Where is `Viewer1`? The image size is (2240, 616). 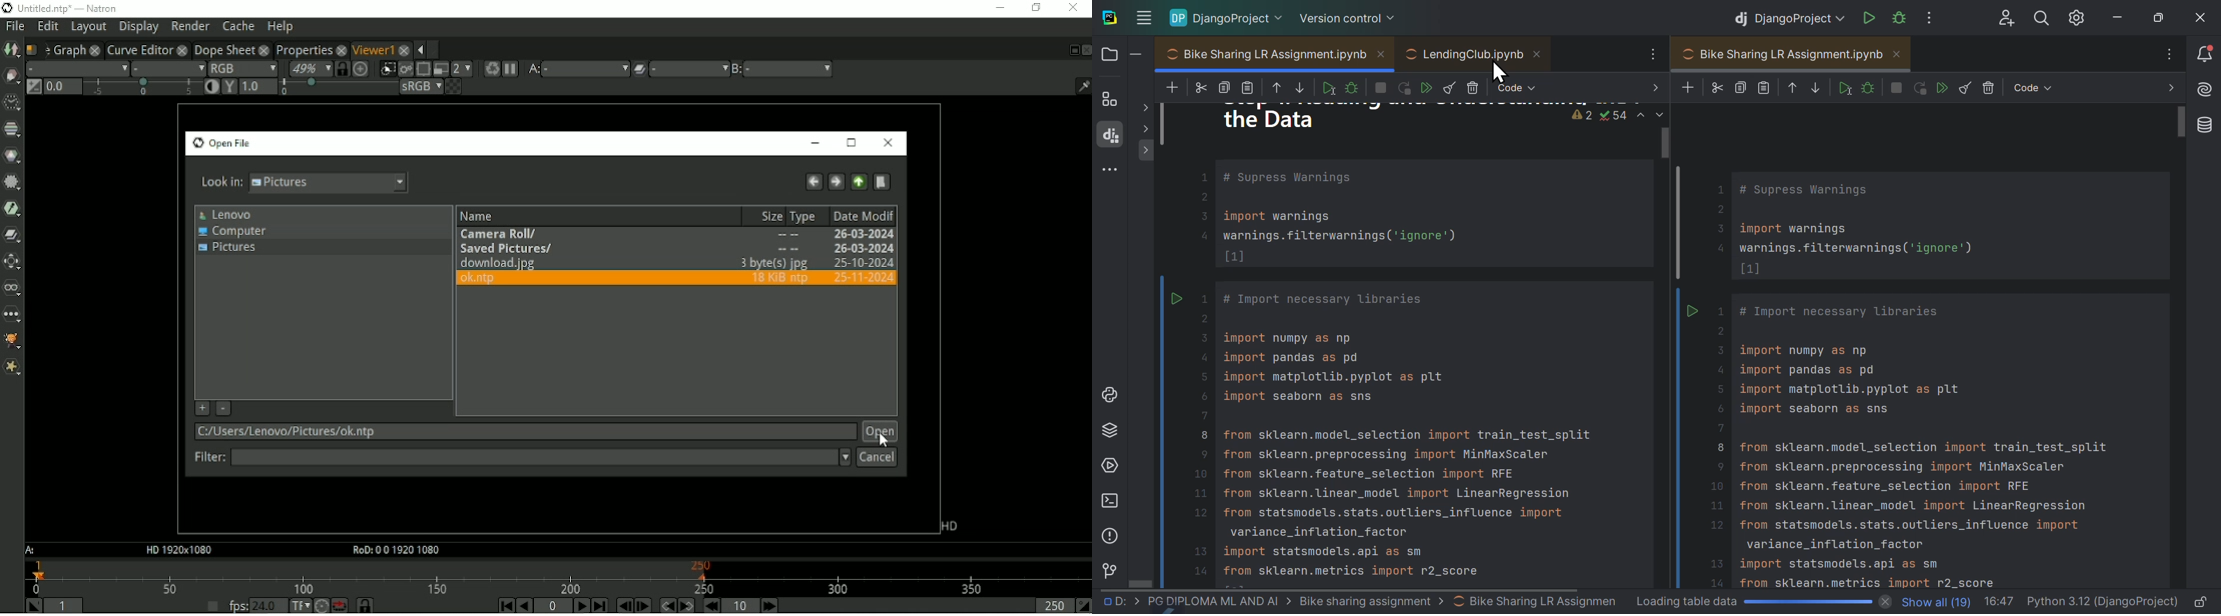 Viewer1 is located at coordinates (372, 49).